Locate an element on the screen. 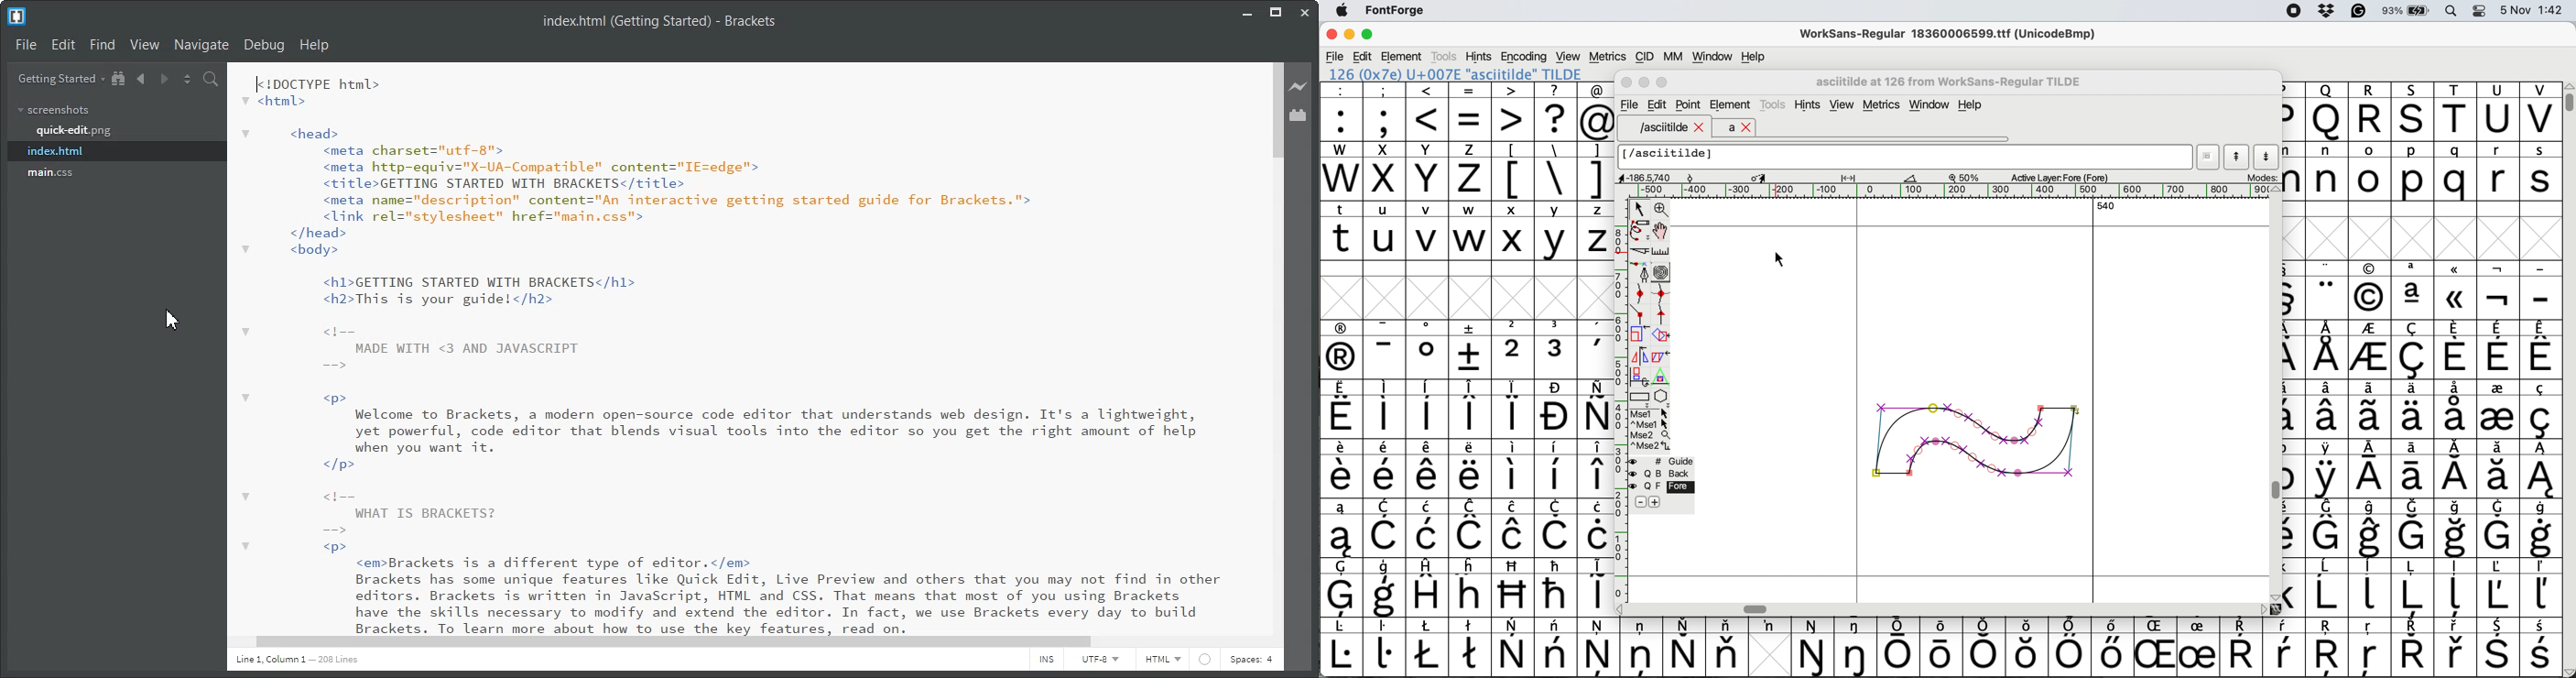 This screenshot has width=2576, height=700. maximise is located at coordinates (1368, 37).